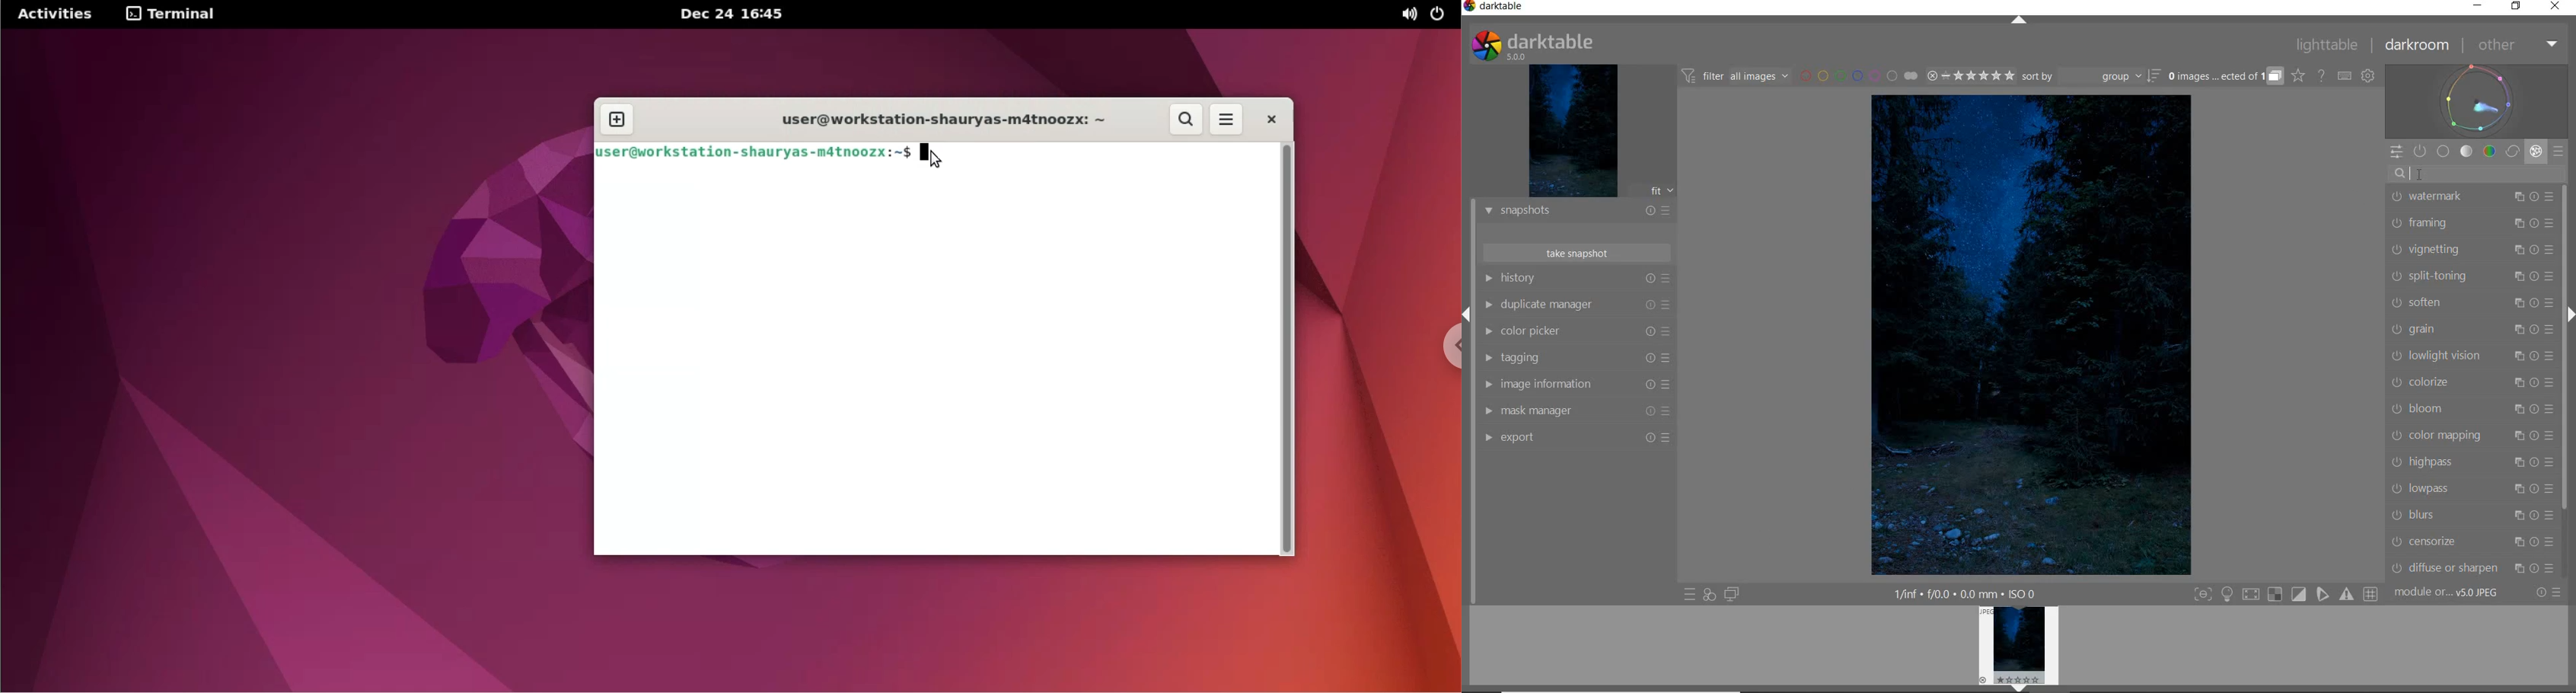  Describe the element at coordinates (2420, 151) in the screenshot. I see `SHOW ONLY ACTIVE MODULES` at that location.